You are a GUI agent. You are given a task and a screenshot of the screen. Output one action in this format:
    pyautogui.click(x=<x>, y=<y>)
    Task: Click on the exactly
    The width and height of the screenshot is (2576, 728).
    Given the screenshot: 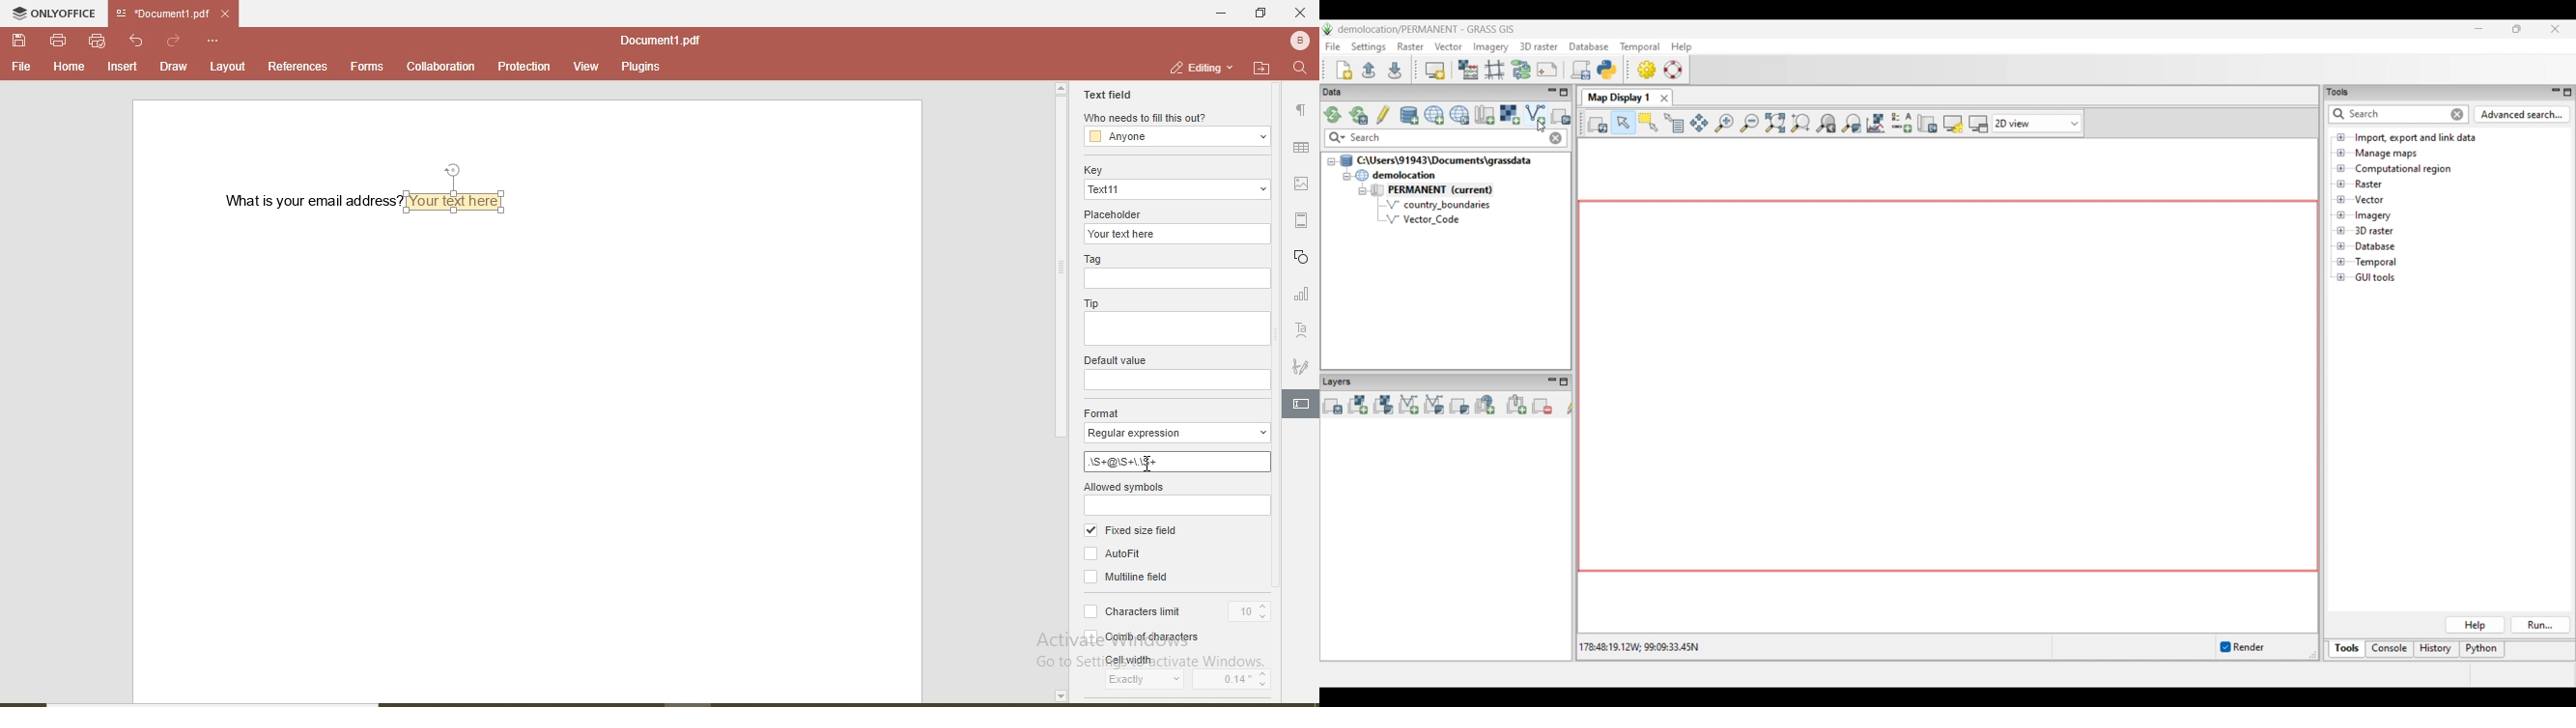 What is the action you would take?
    pyautogui.click(x=1146, y=682)
    